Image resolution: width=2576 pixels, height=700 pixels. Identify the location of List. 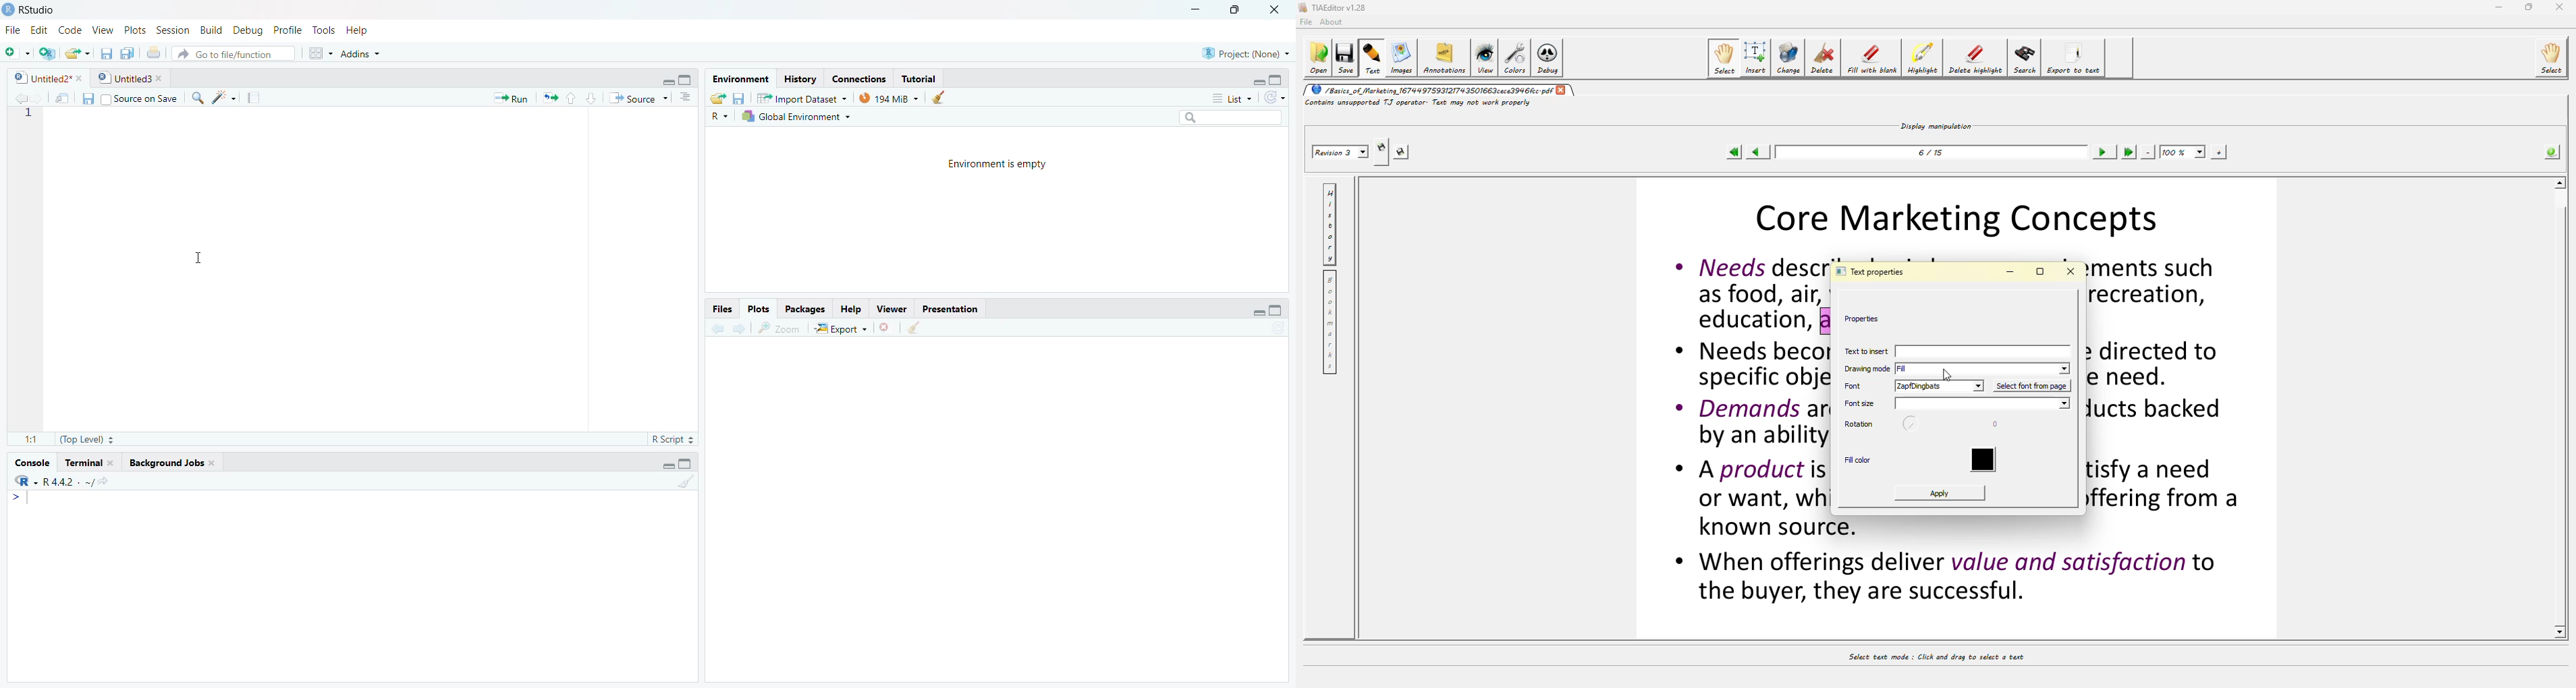
(1230, 98).